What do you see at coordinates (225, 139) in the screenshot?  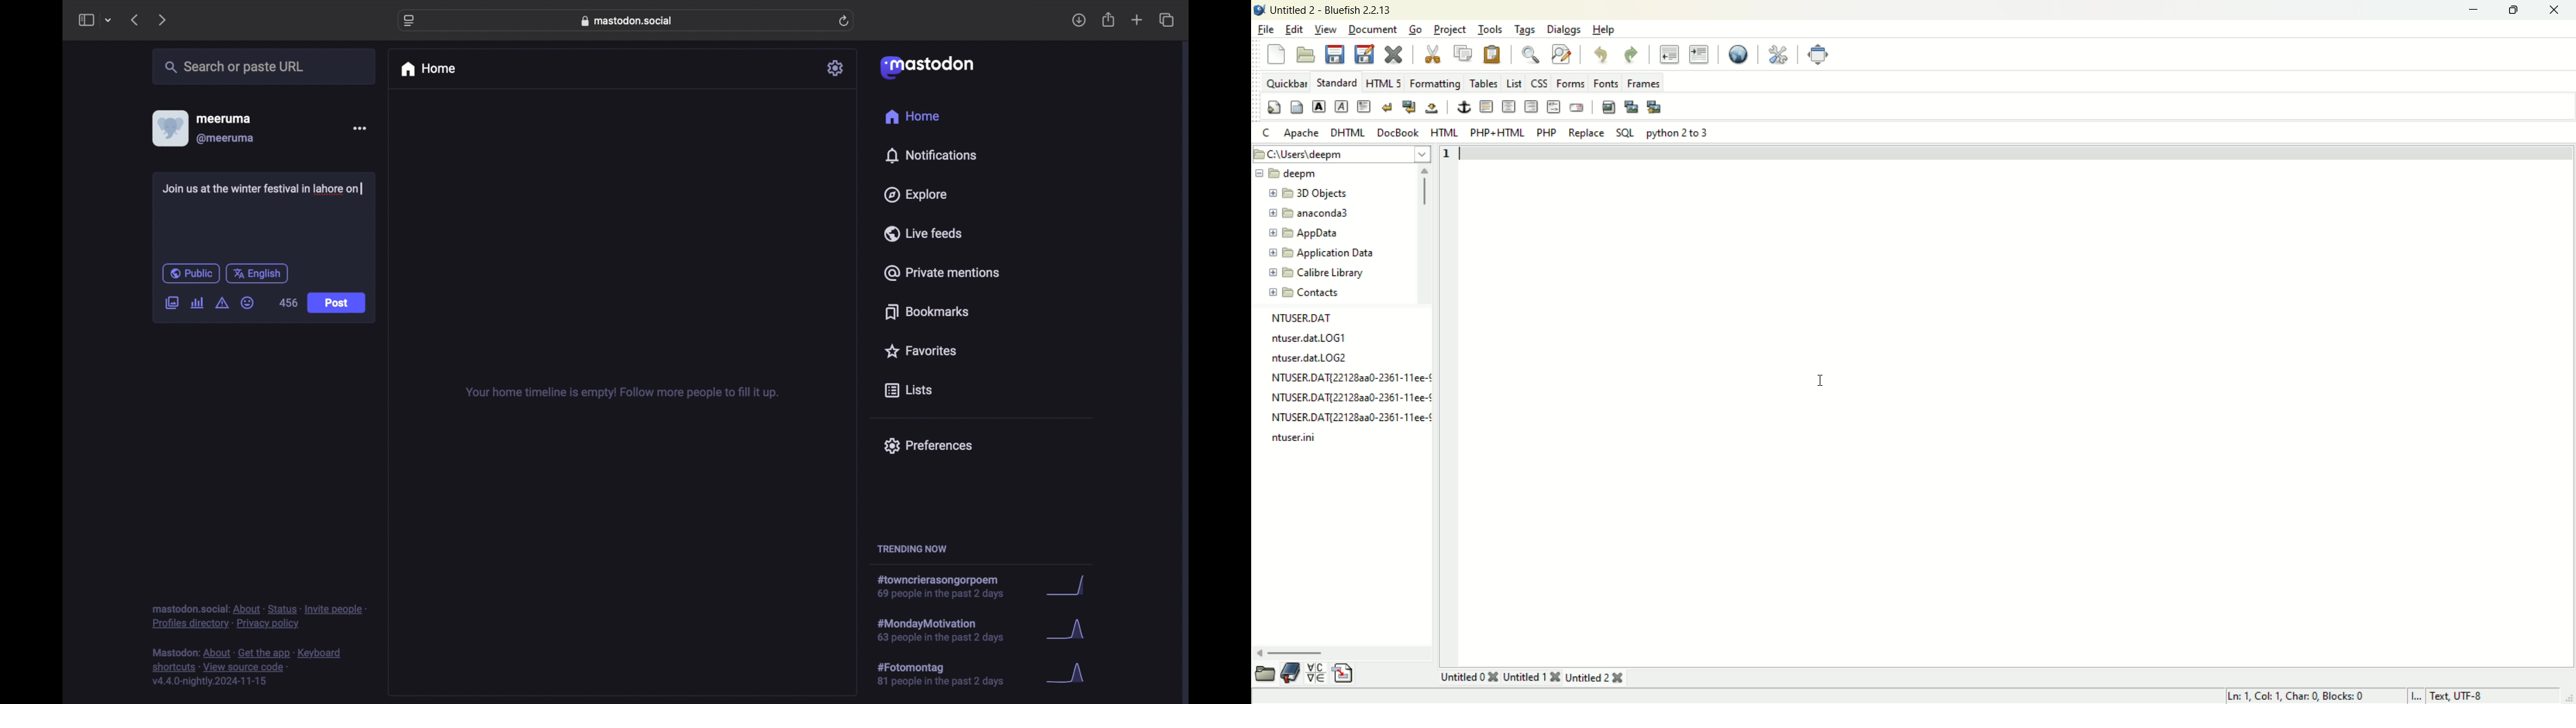 I see `@meeruma` at bounding box center [225, 139].